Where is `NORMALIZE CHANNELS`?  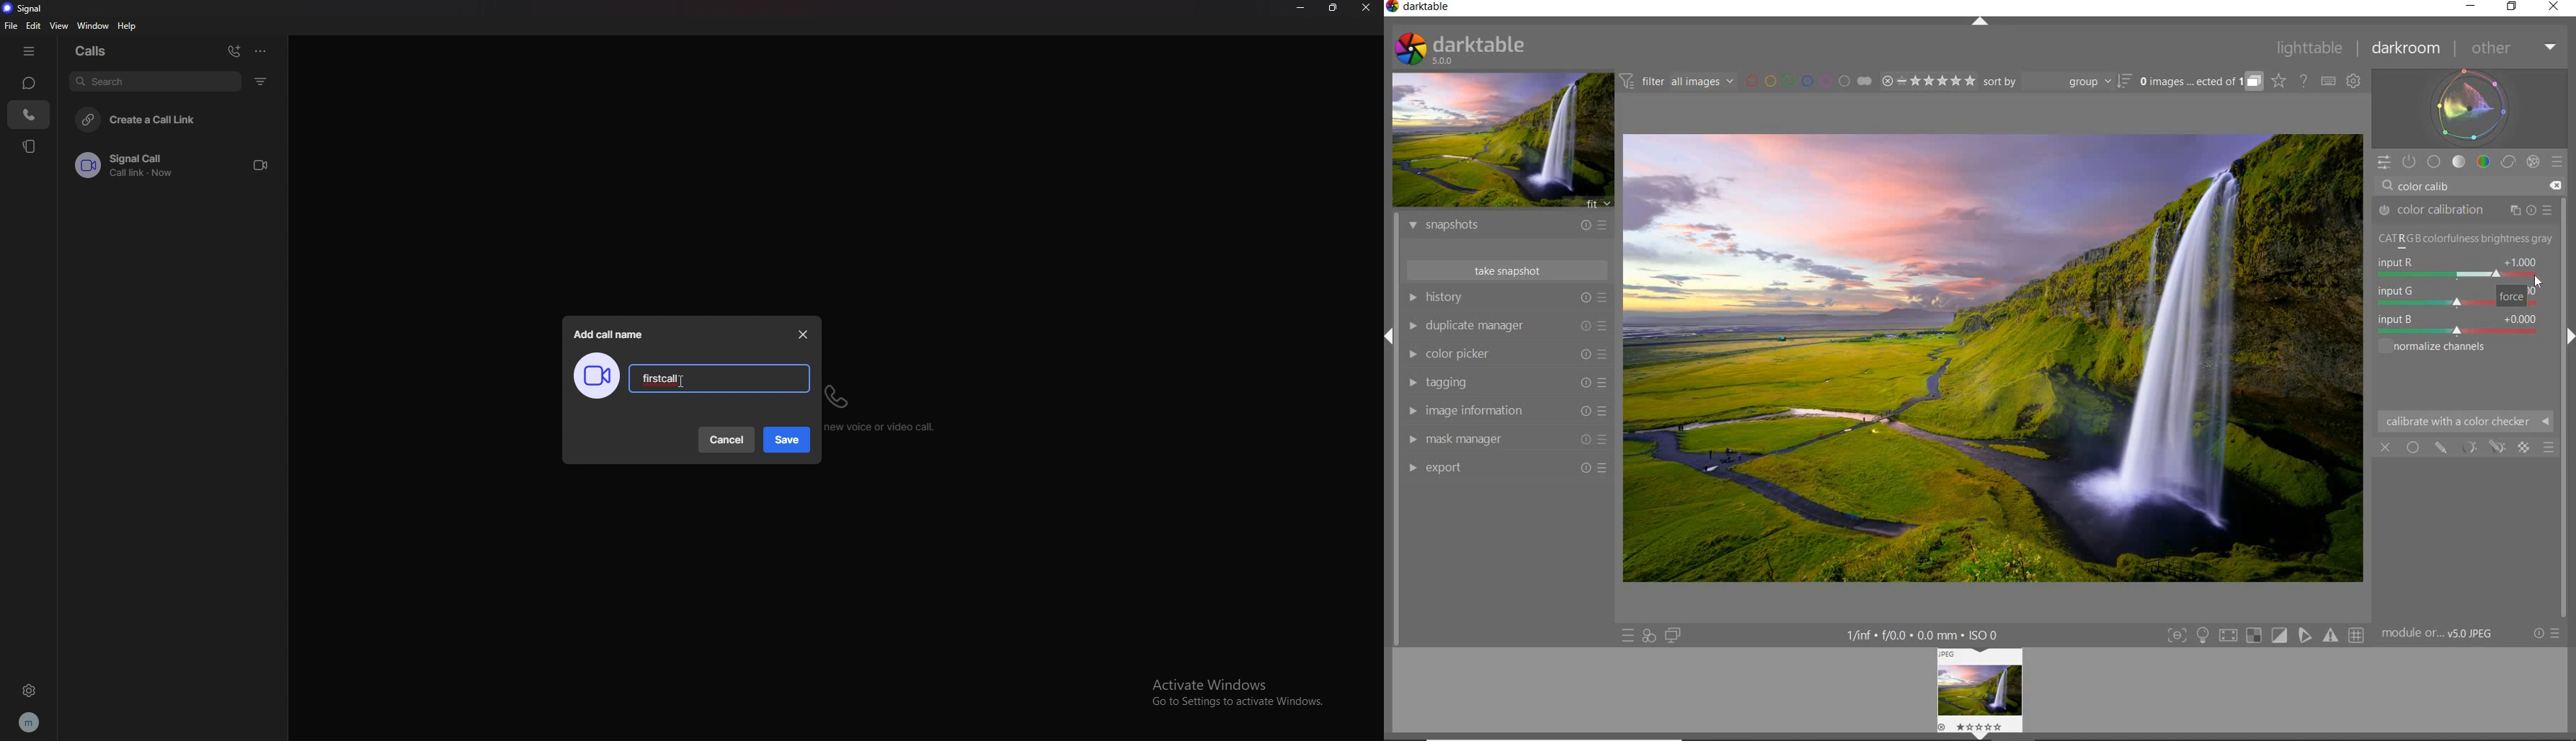
NORMALIZE CHANNELS is located at coordinates (2464, 241).